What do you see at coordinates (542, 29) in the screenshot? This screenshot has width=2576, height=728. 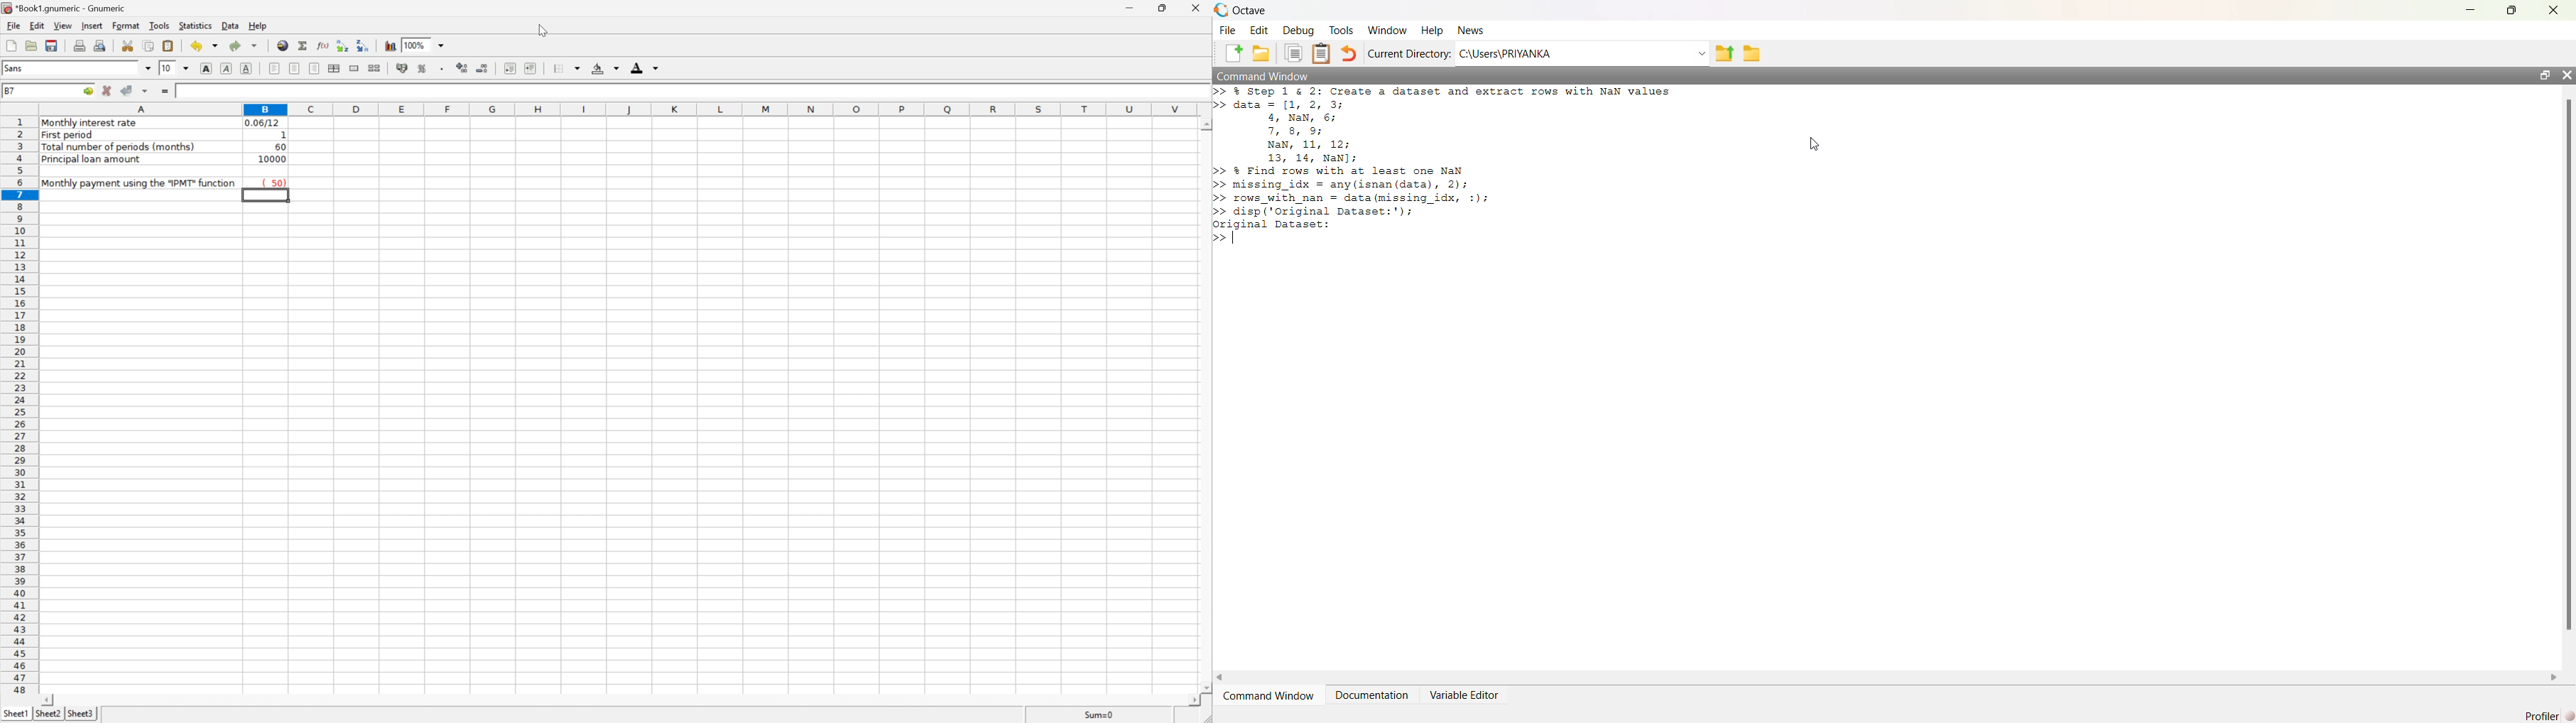 I see `Cursor` at bounding box center [542, 29].